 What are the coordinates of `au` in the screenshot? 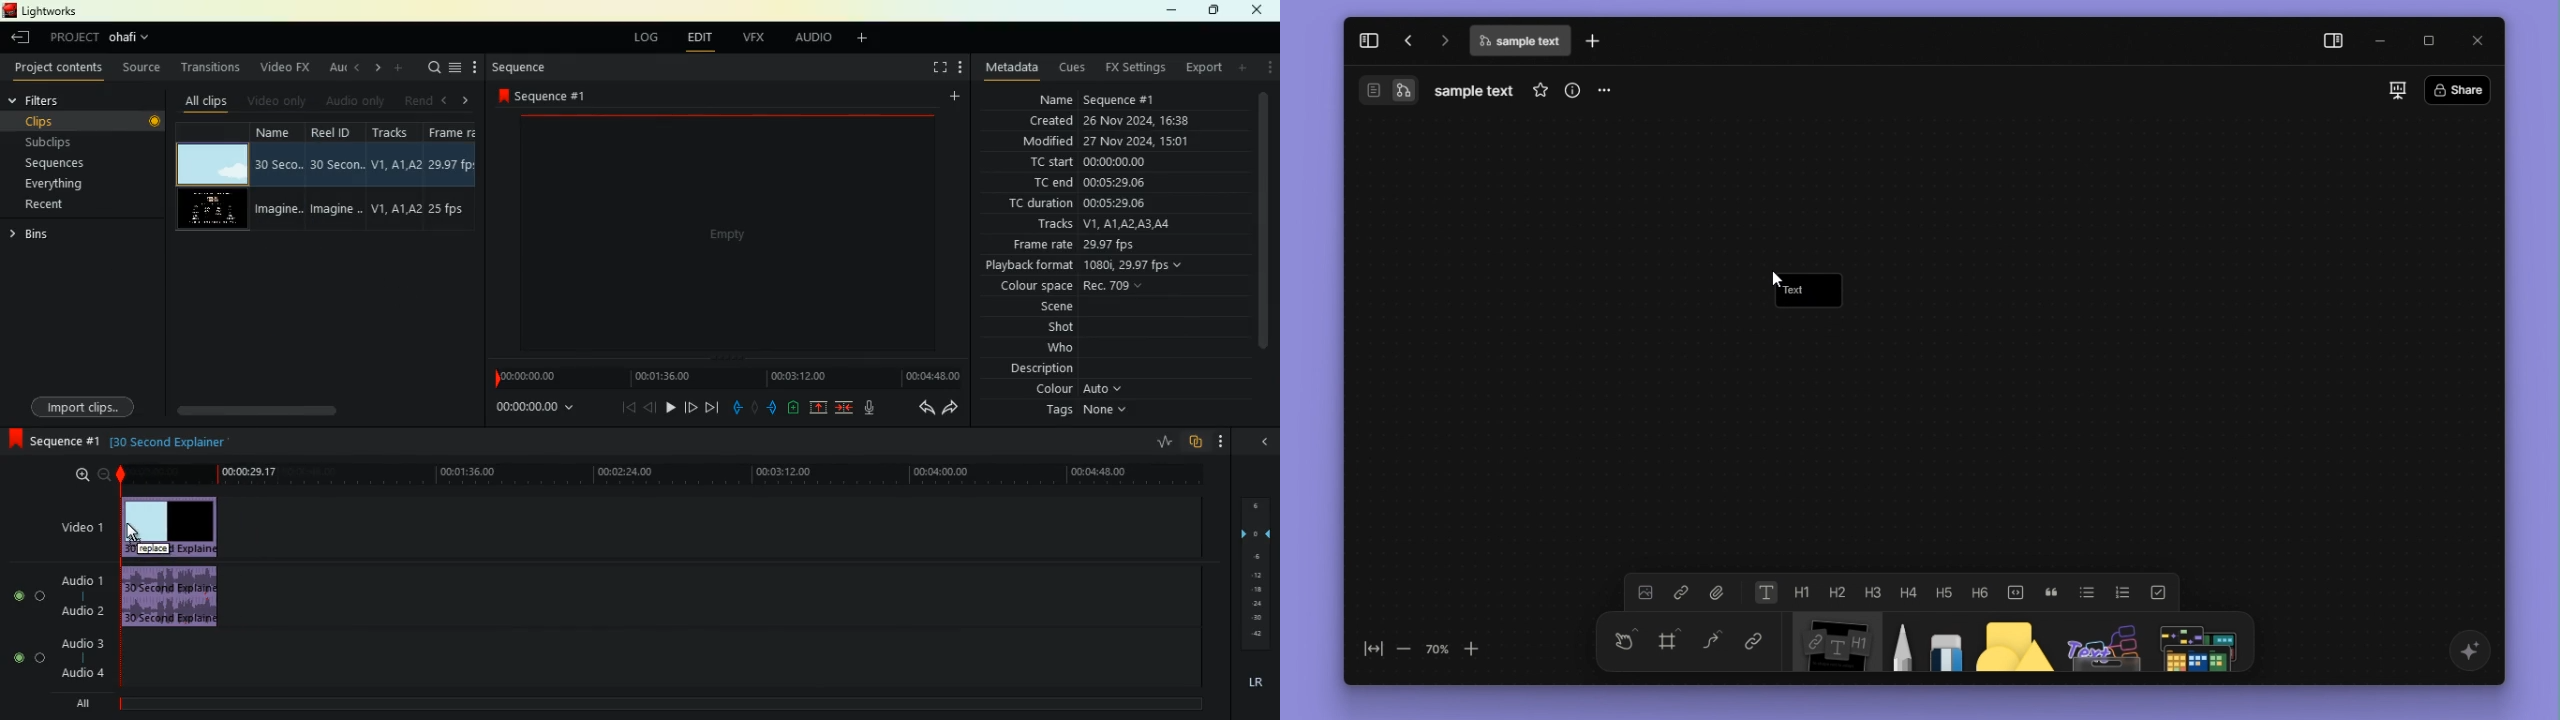 It's located at (334, 68).